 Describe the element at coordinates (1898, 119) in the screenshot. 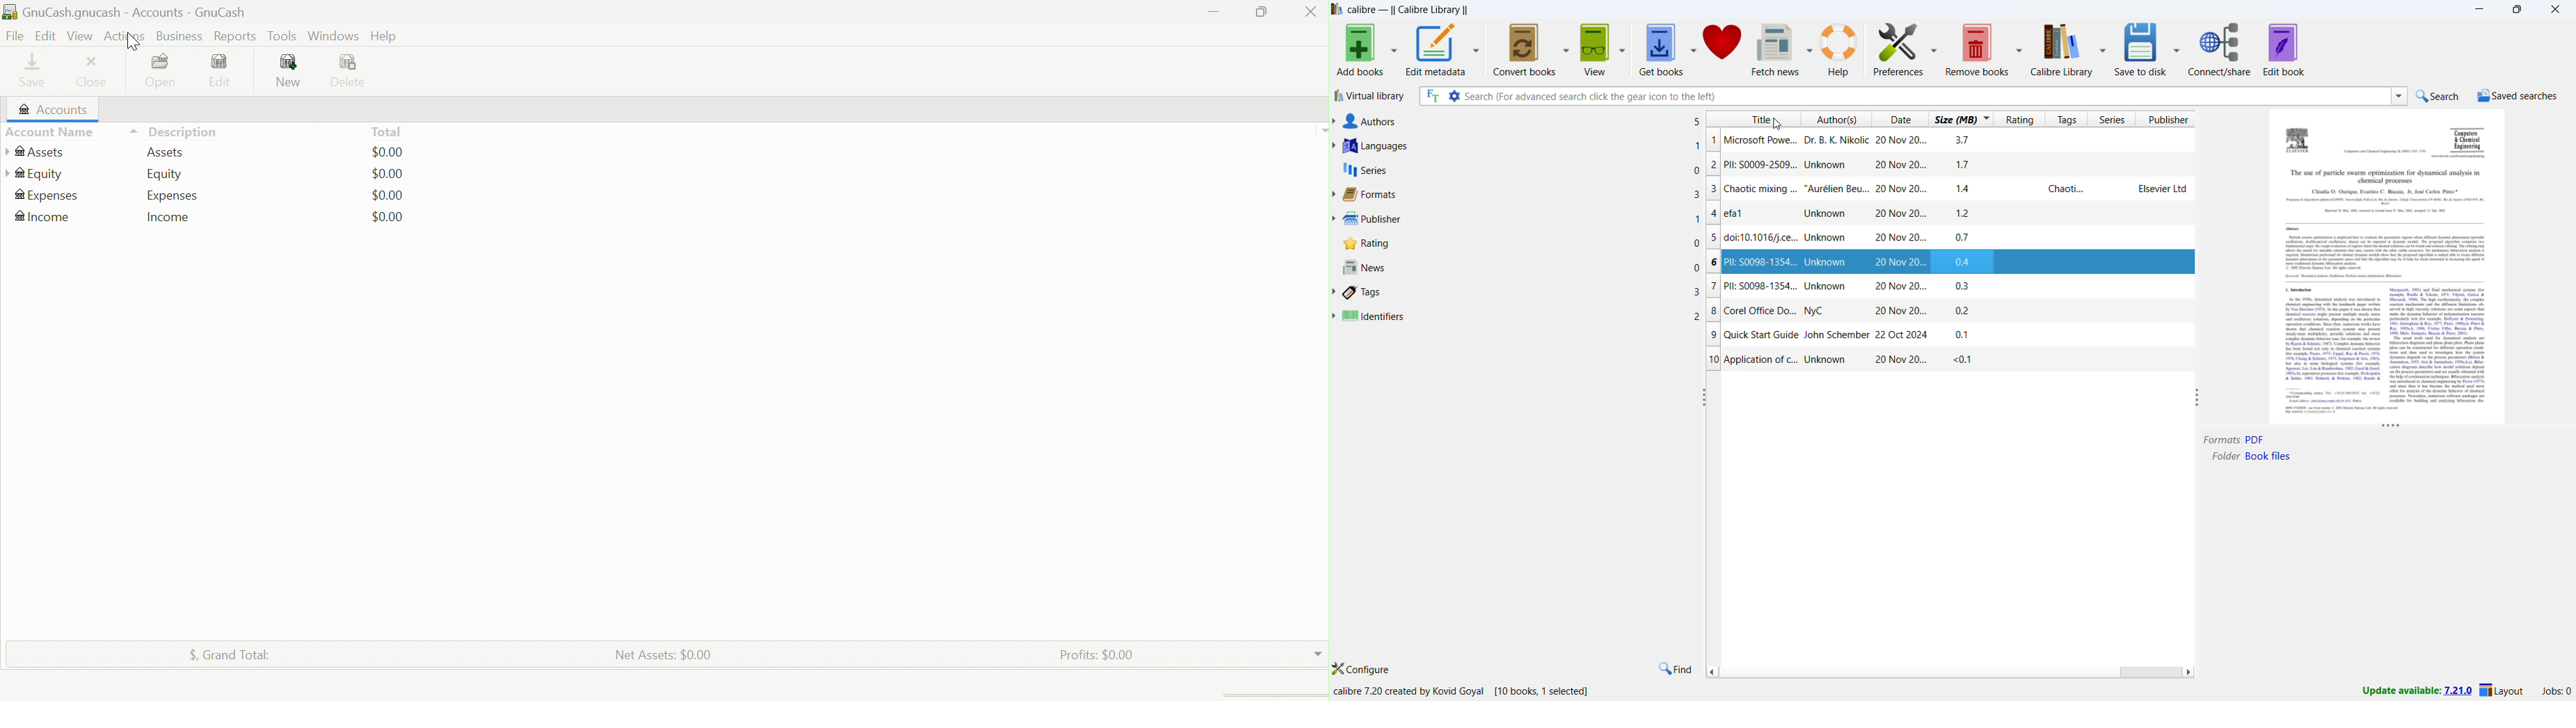

I see `sort by date` at that location.